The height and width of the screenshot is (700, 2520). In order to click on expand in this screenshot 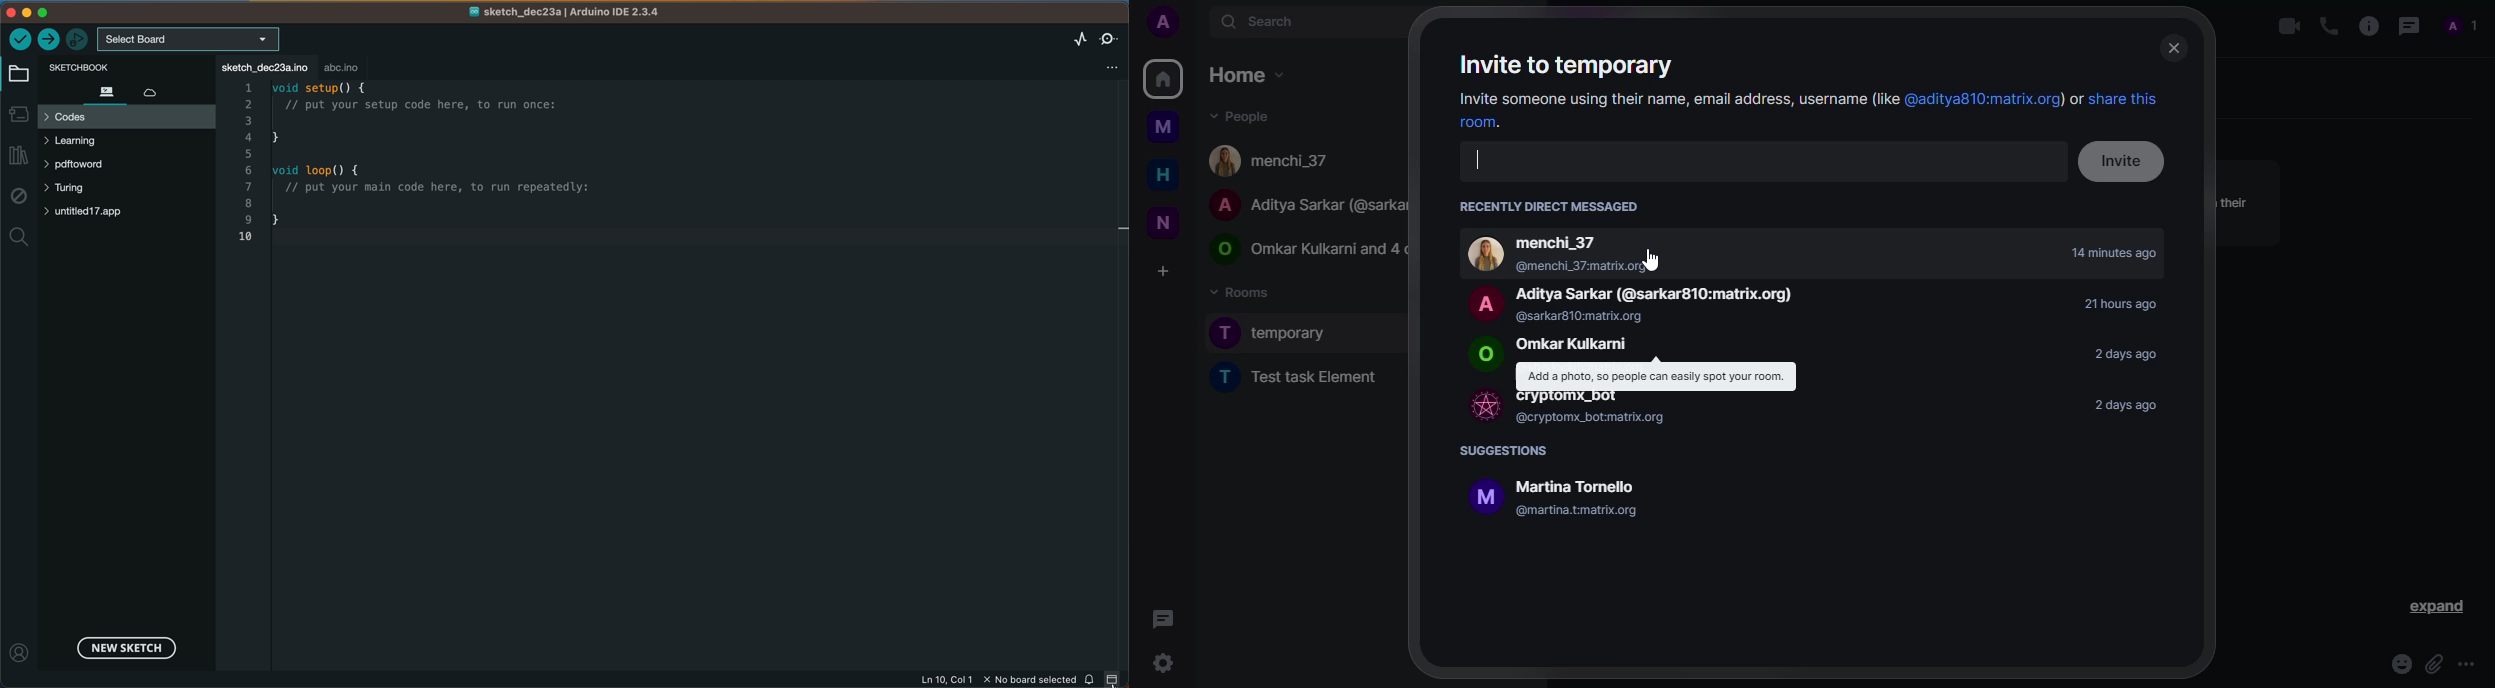, I will do `click(2434, 607)`.